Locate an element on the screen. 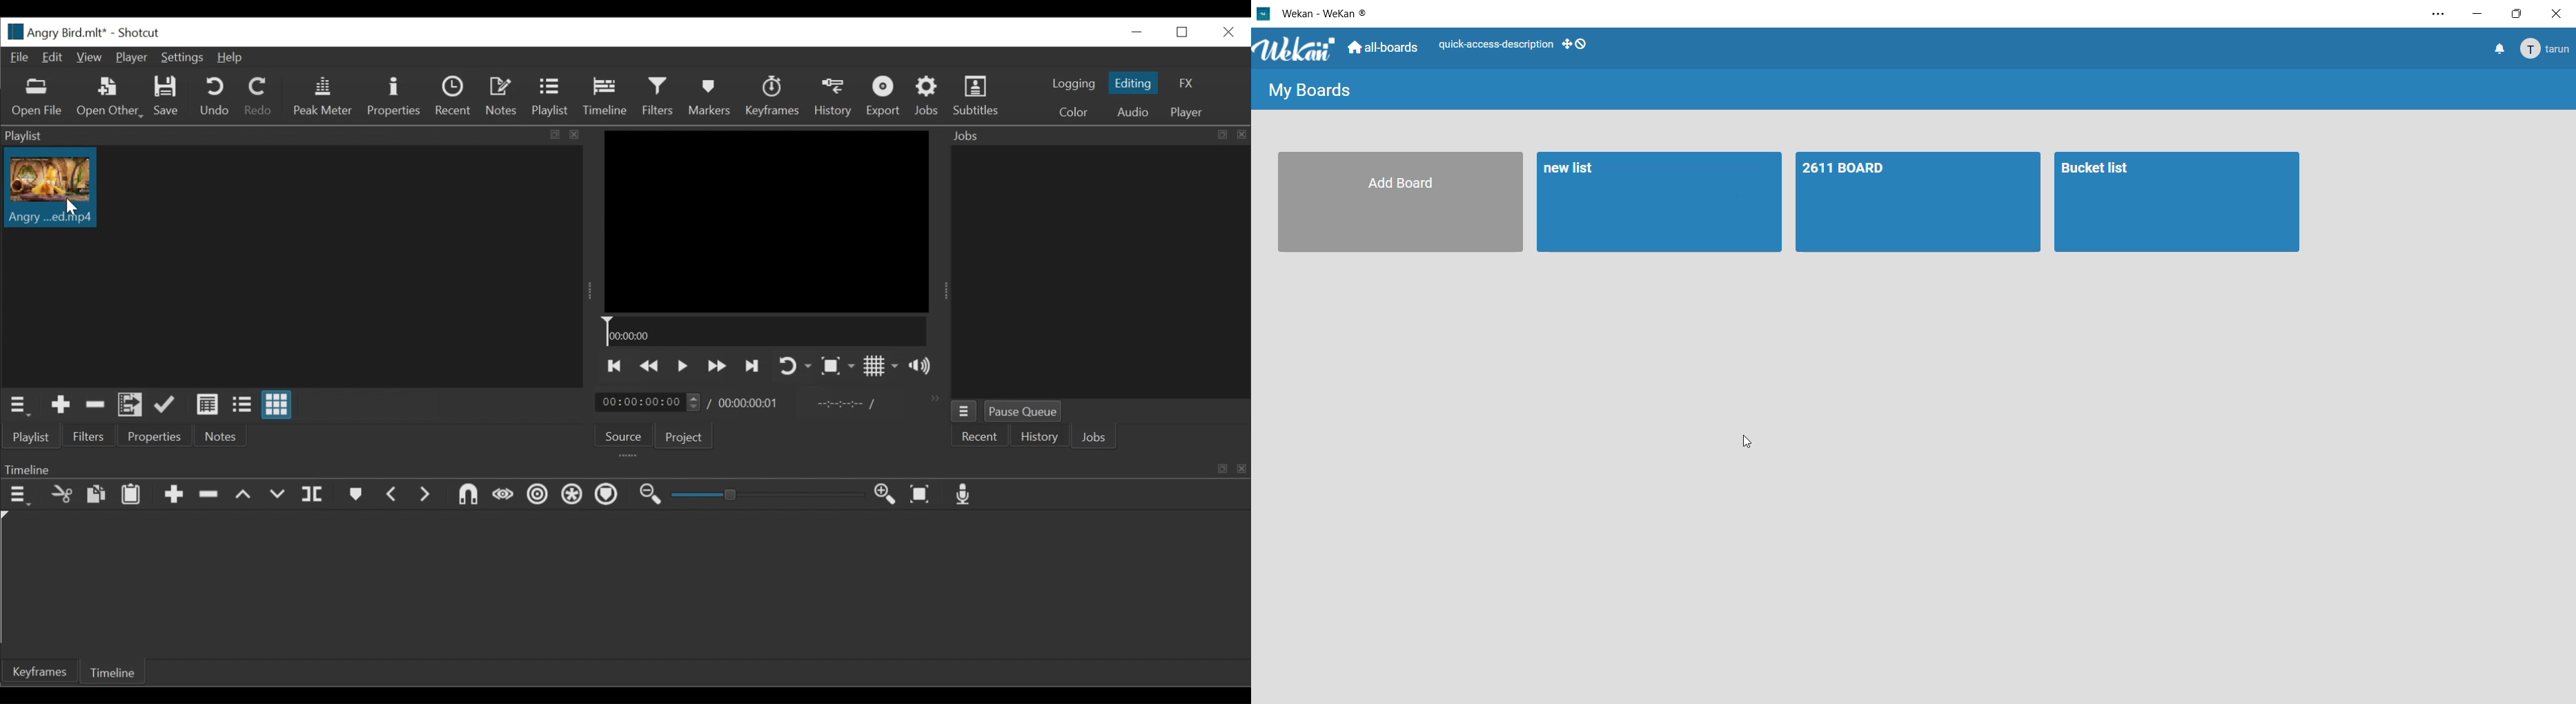 The image size is (2576, 728). maximize is located at coordinates (2518, 14).